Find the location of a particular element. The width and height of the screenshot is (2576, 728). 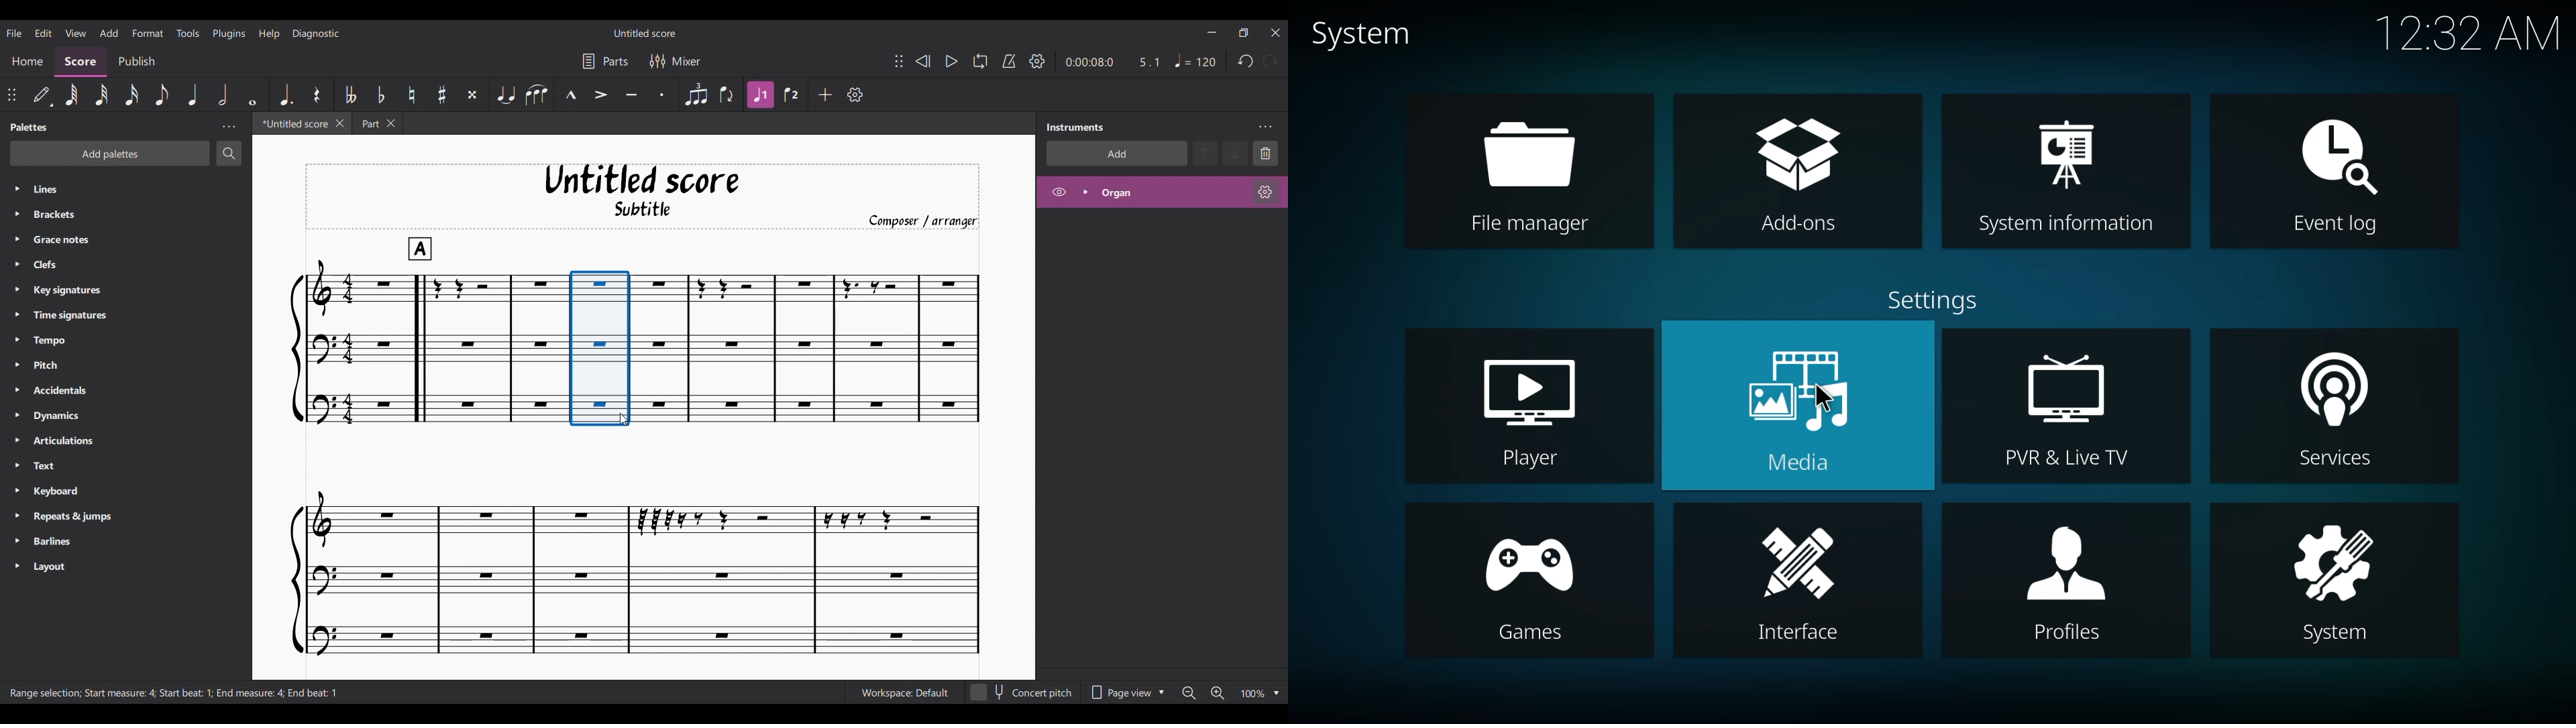

Looping playback is located at coordinates (979, 61).